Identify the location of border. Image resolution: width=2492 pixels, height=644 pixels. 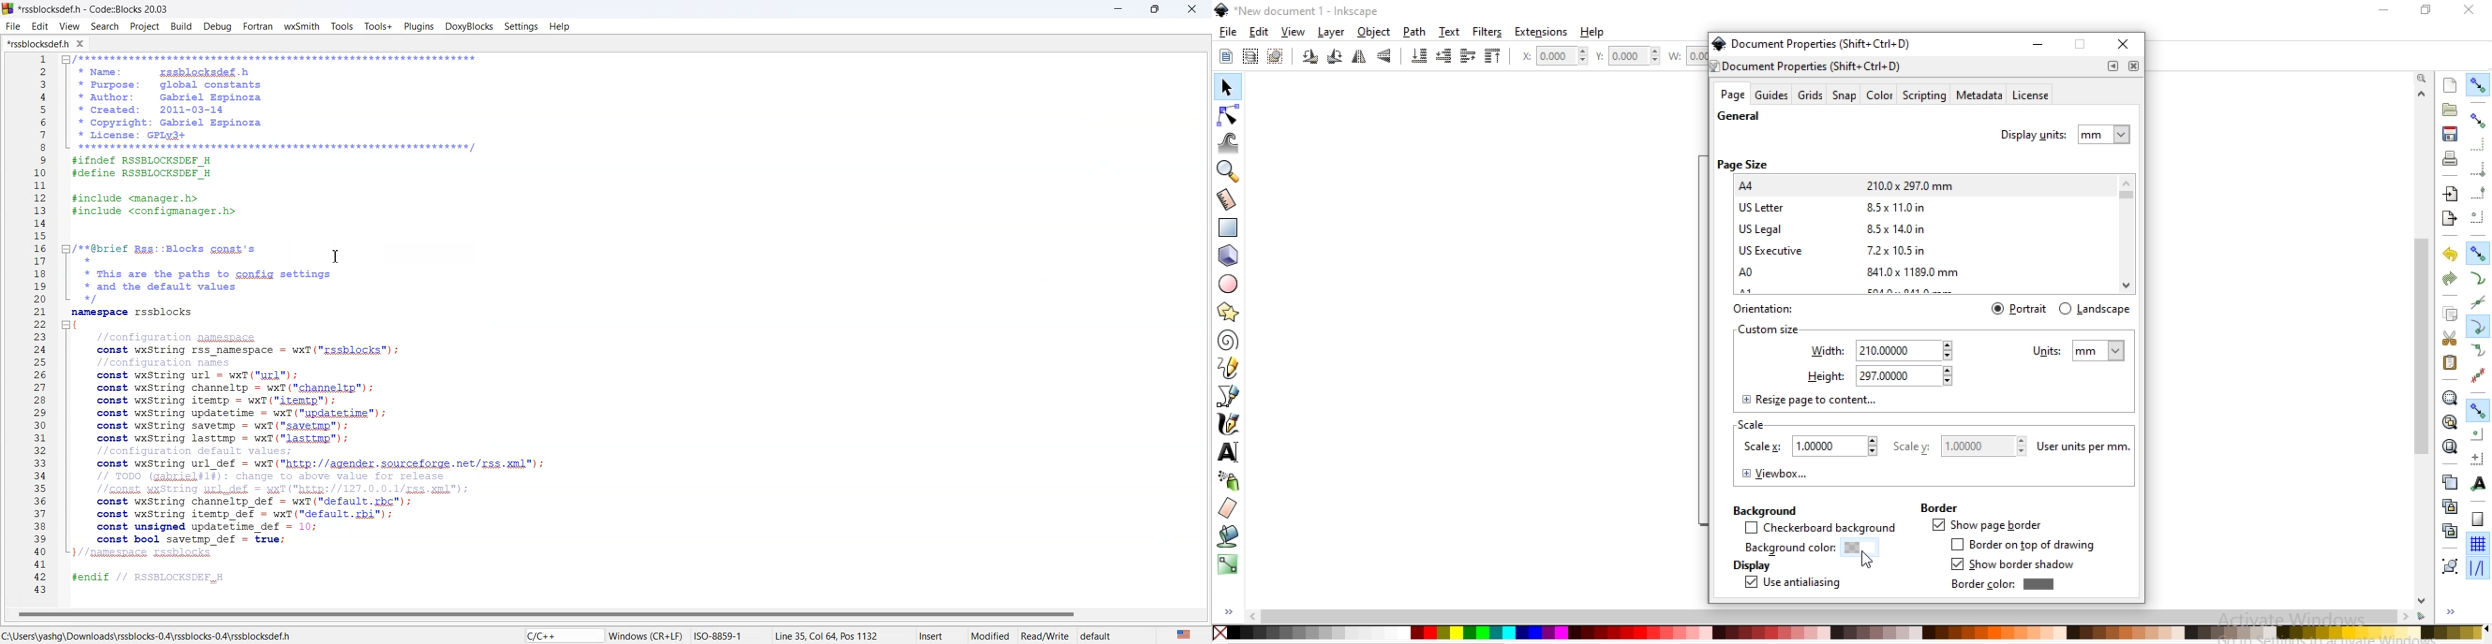
(1938, 507).